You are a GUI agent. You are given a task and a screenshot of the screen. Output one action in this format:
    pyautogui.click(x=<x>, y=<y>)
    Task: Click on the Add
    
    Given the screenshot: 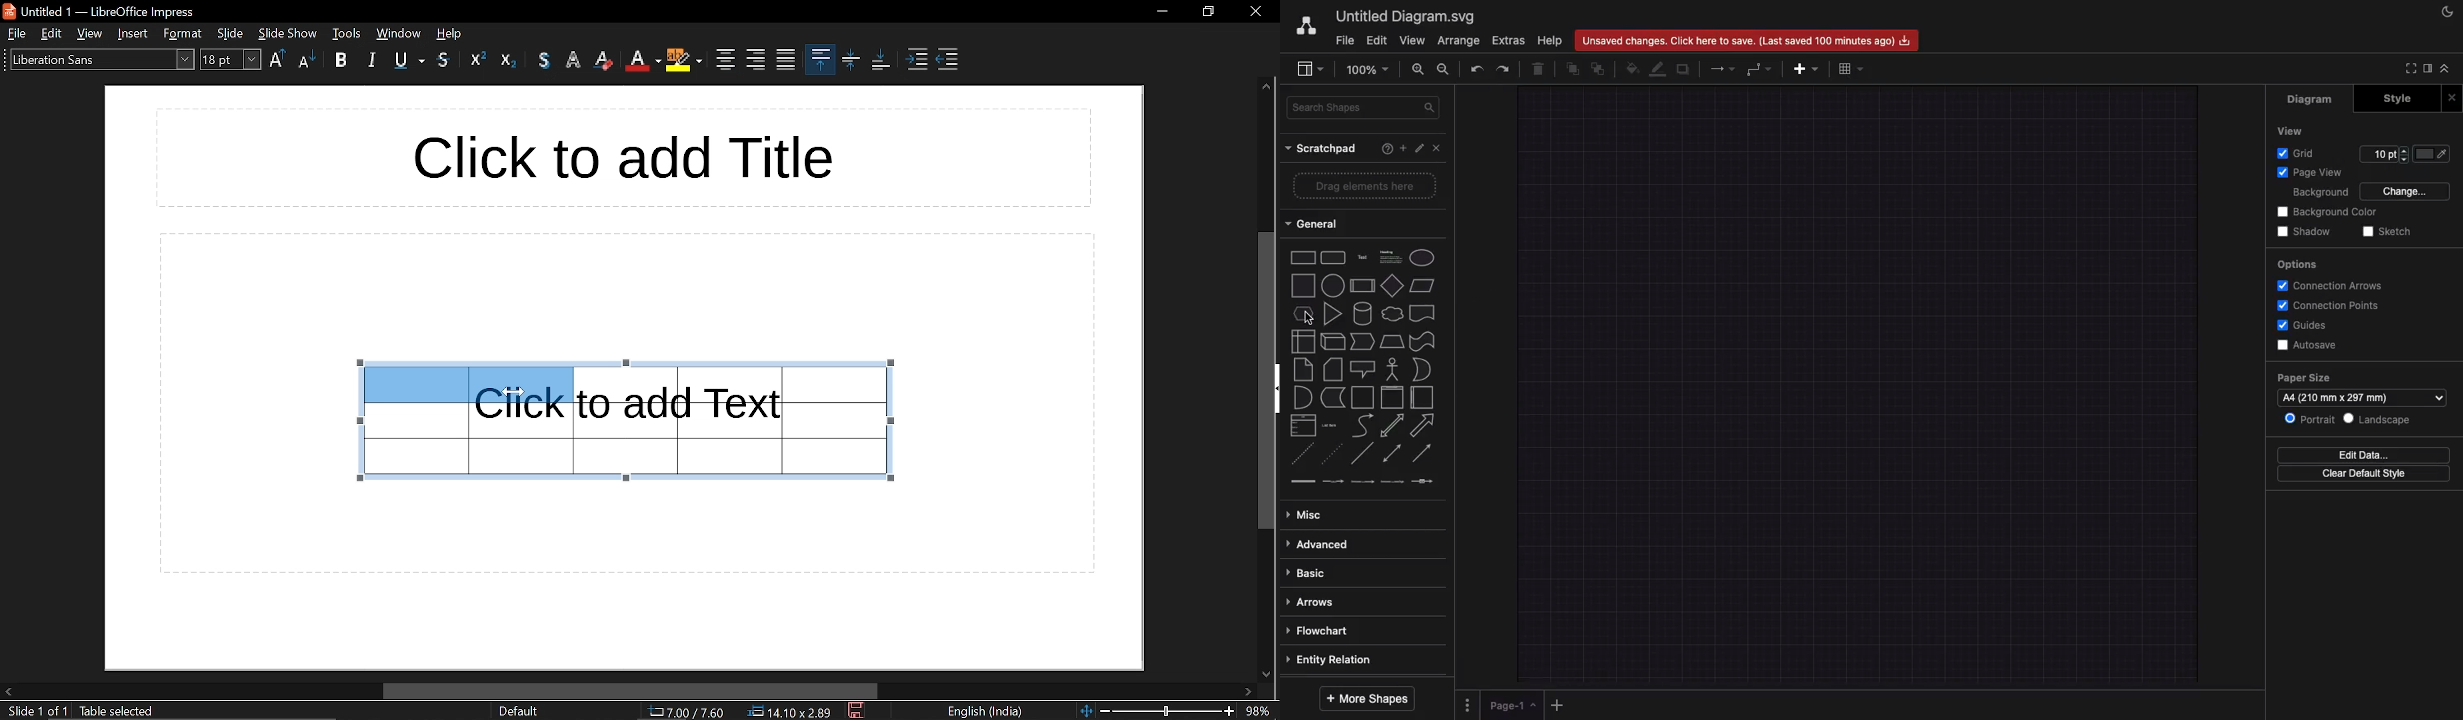 What is the action you would take?
    pyautogui.click(x=1558, y=705)
    